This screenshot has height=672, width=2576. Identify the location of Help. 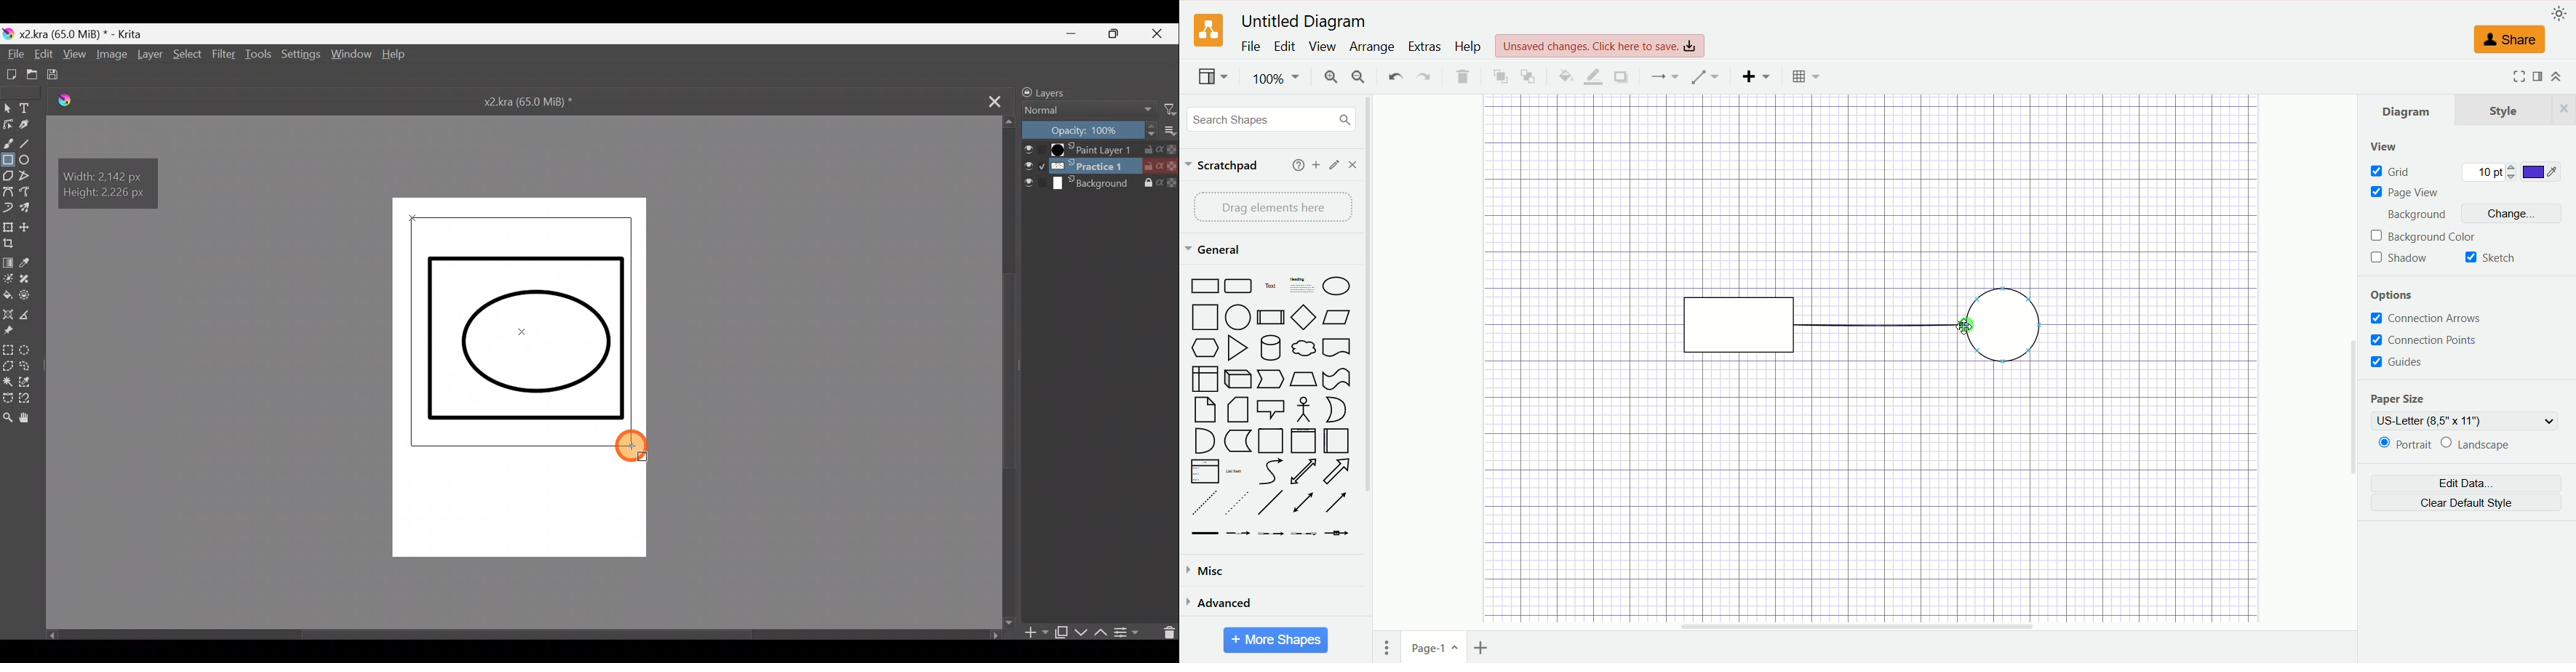
(399, 56).